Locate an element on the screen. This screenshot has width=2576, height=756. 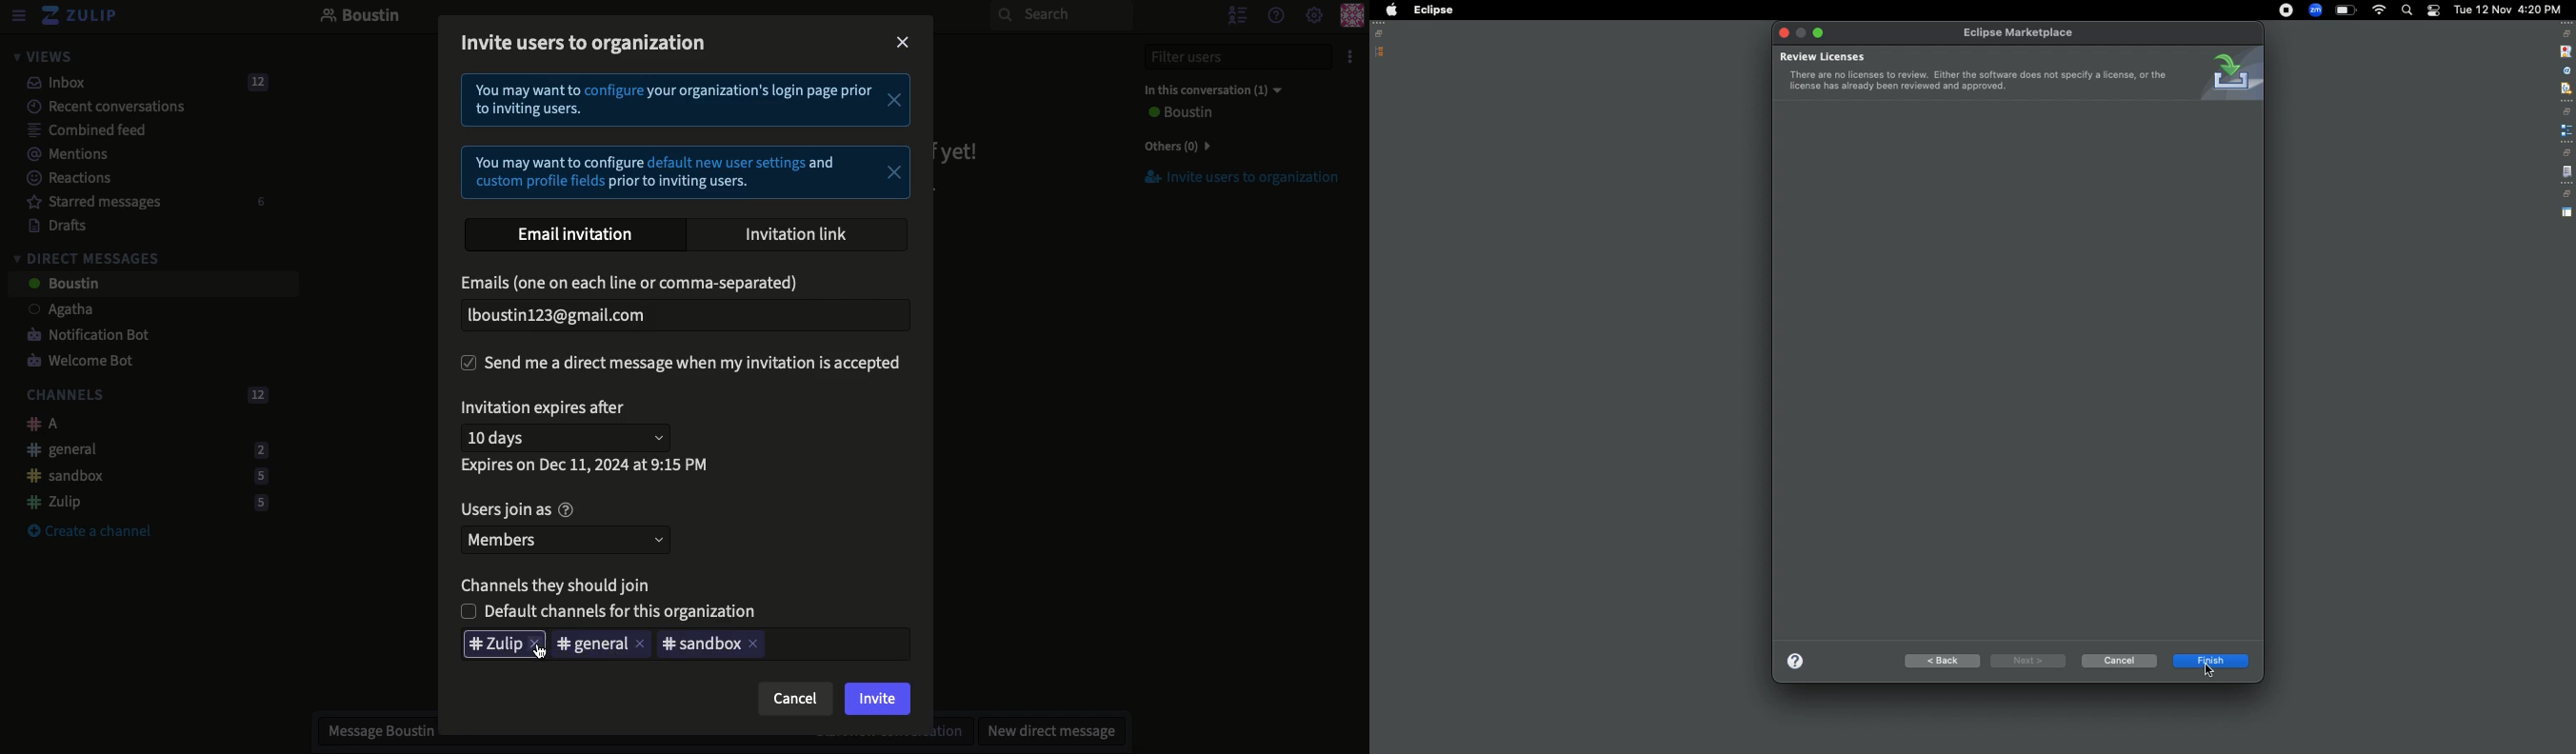
User 1 is located at coordinates (50, 311).